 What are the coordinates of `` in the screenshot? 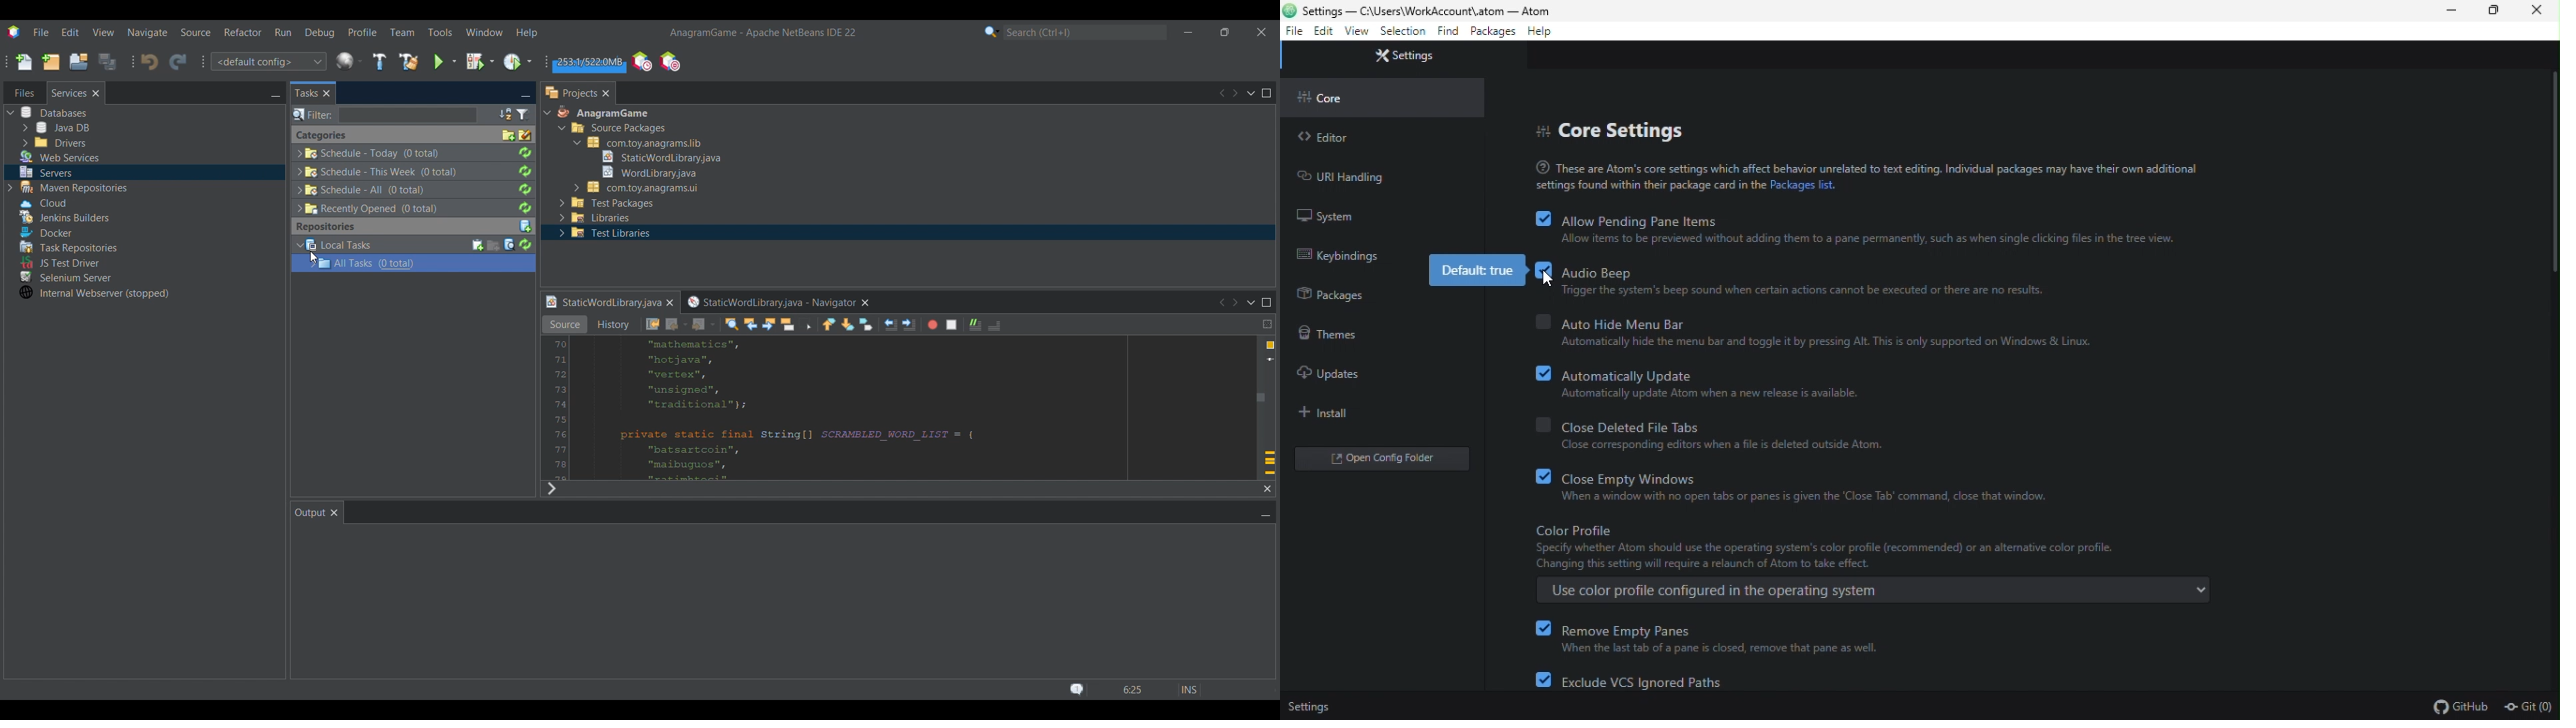 It's located at (59, 157).